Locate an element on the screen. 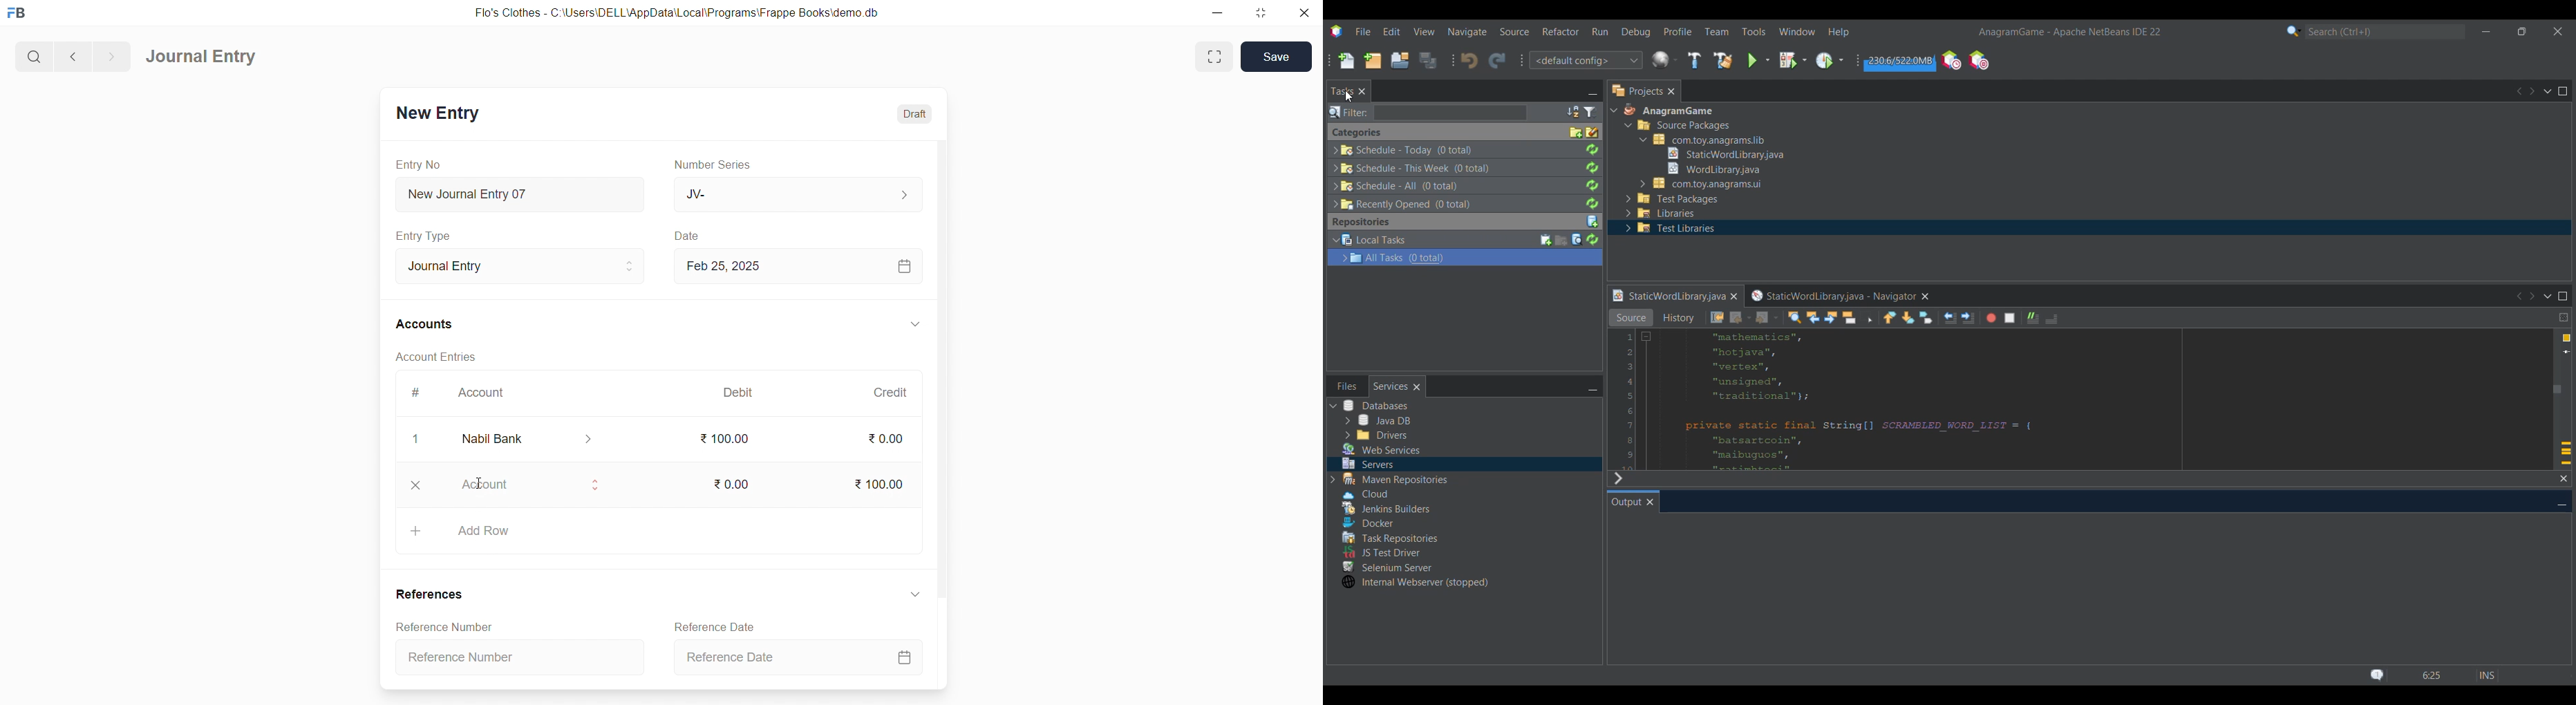 Image resolution: width=2576 pixels, height=728 pixels. Account is located at coordinates (484, 394).